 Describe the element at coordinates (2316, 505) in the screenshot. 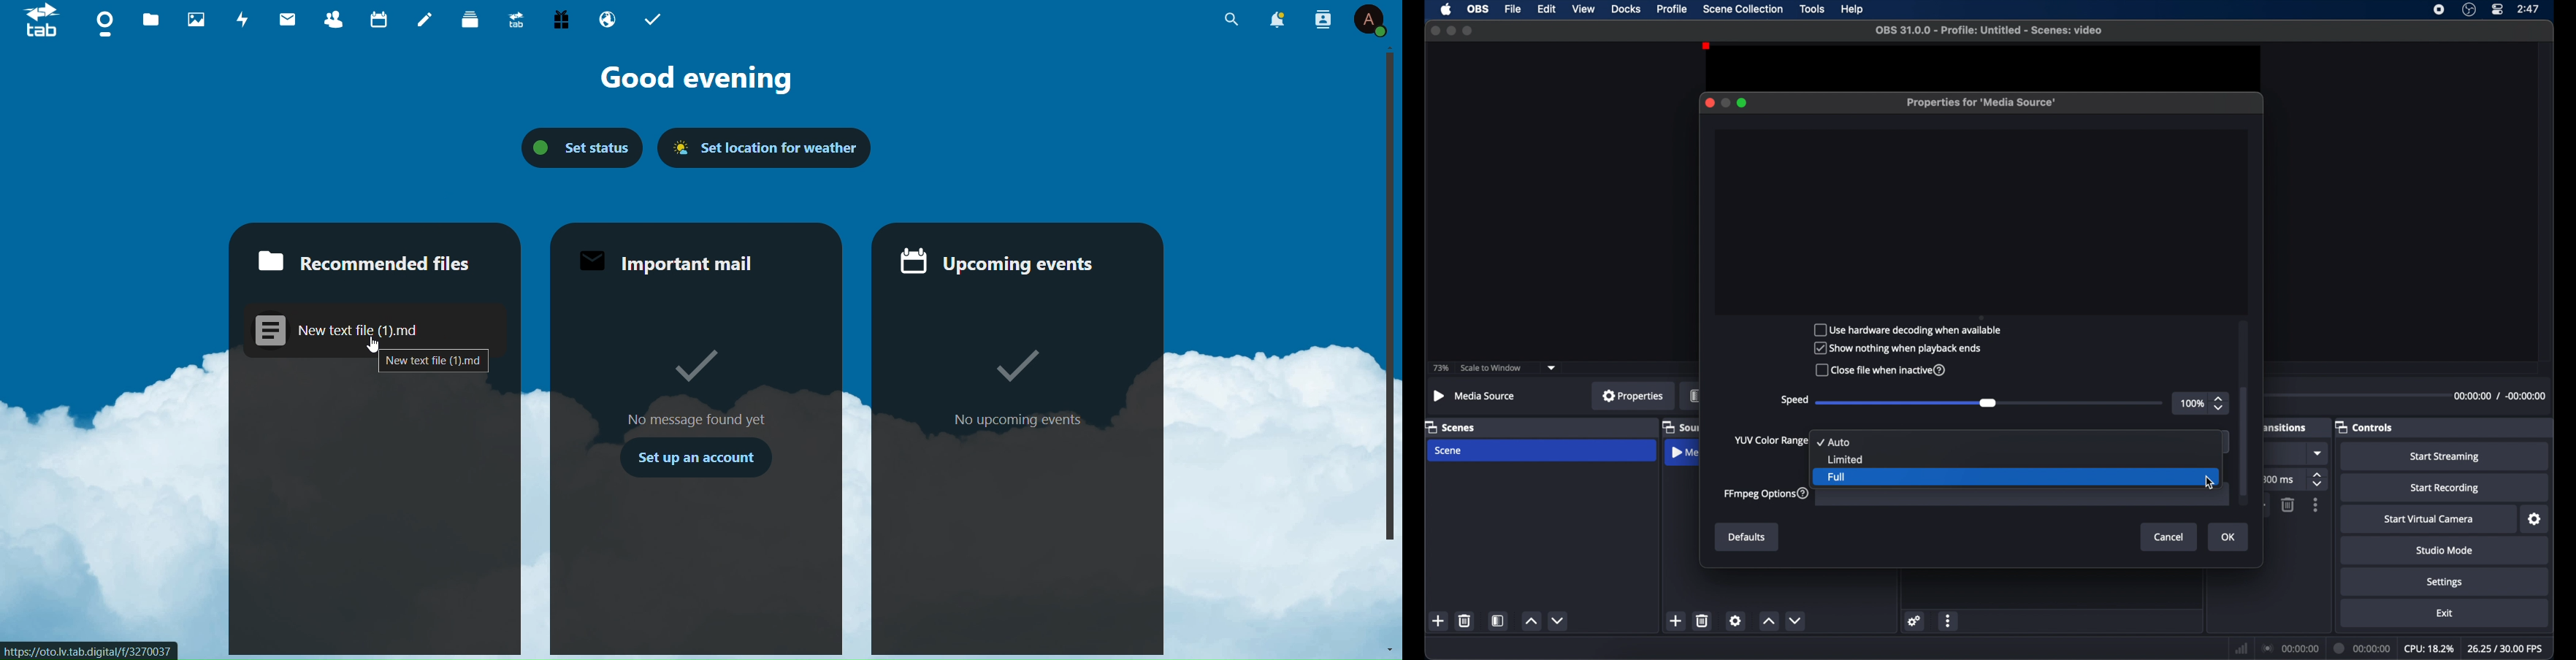

I see `moreoptions` at that location.